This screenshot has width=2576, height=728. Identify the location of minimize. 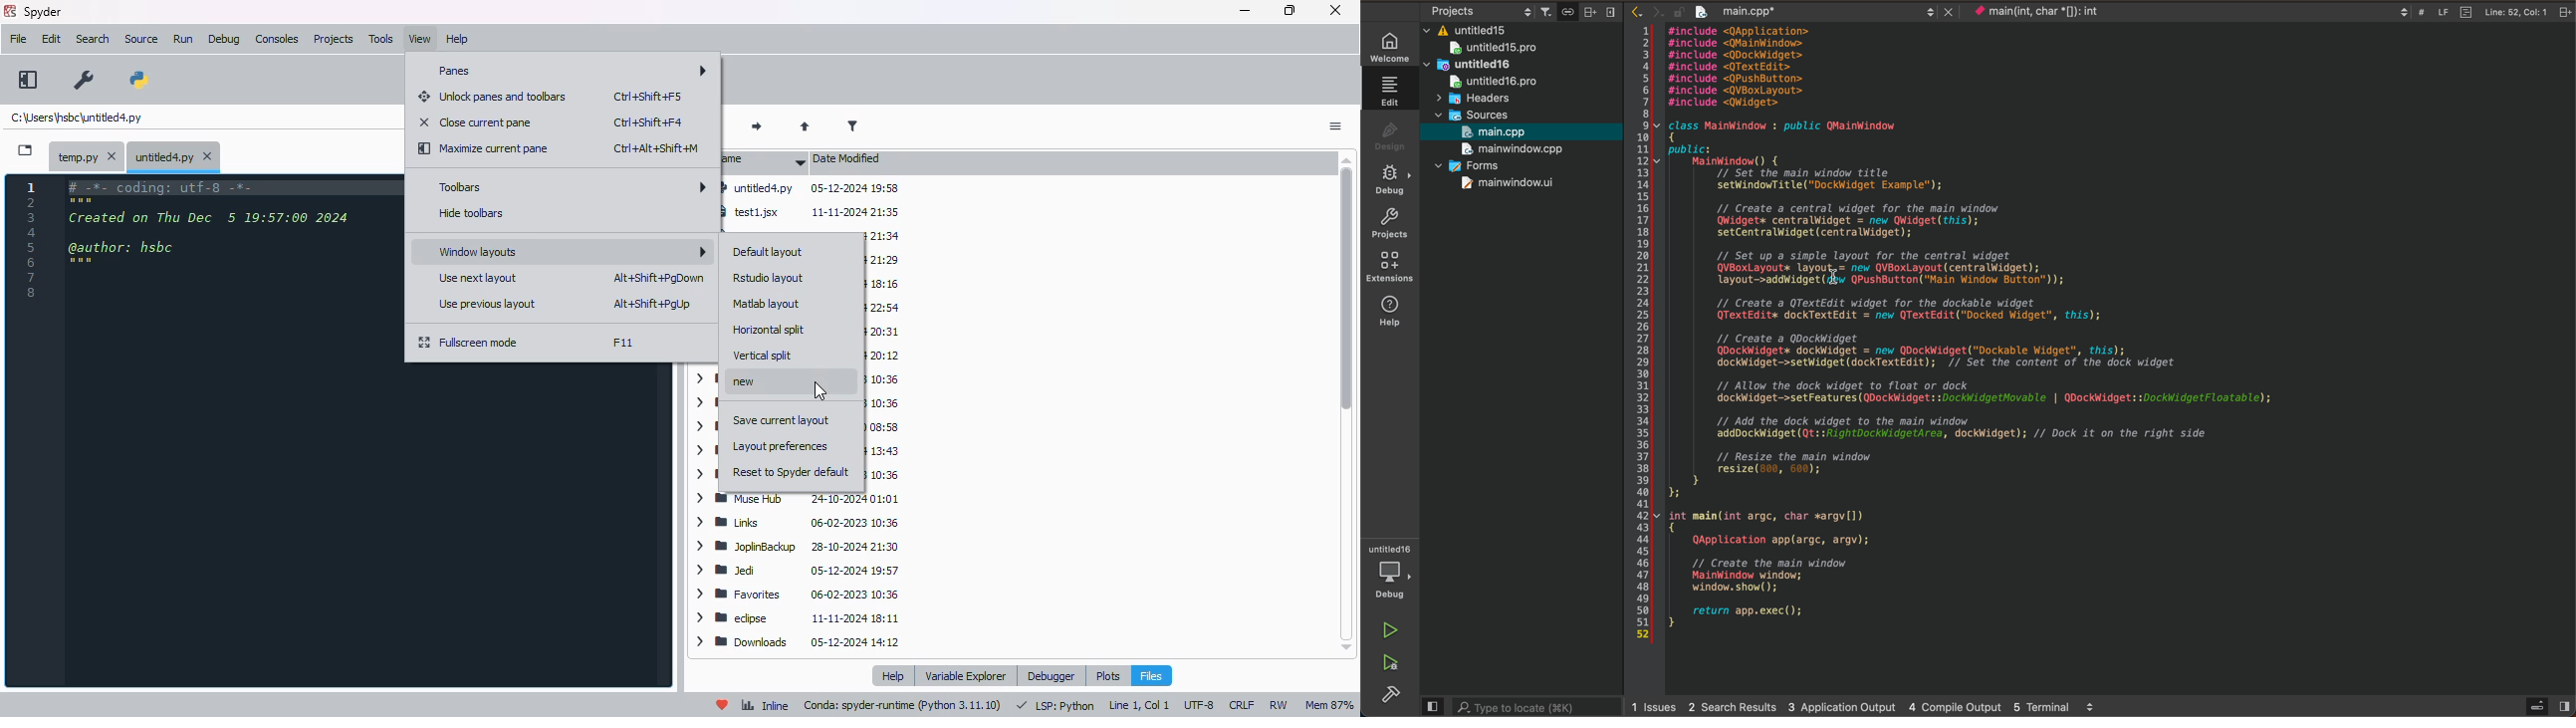
(1245, 11).